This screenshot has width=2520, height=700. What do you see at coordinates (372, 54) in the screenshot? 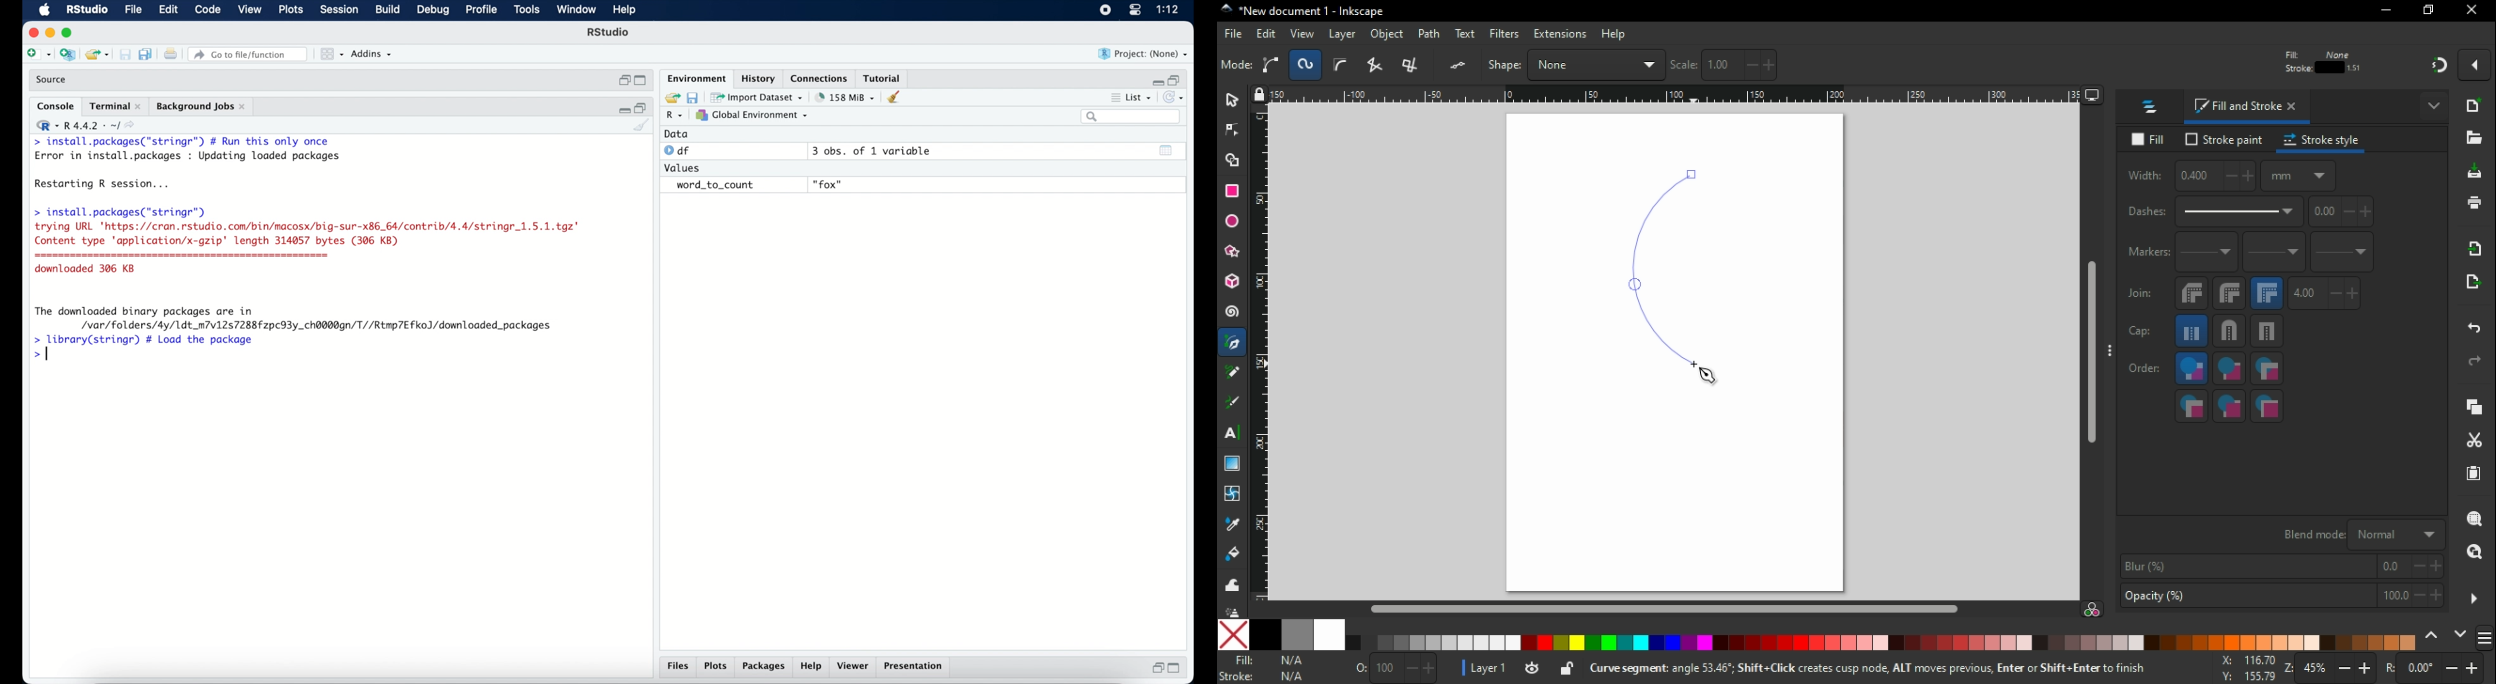
I see `addins` at bounding box center [372, 54].